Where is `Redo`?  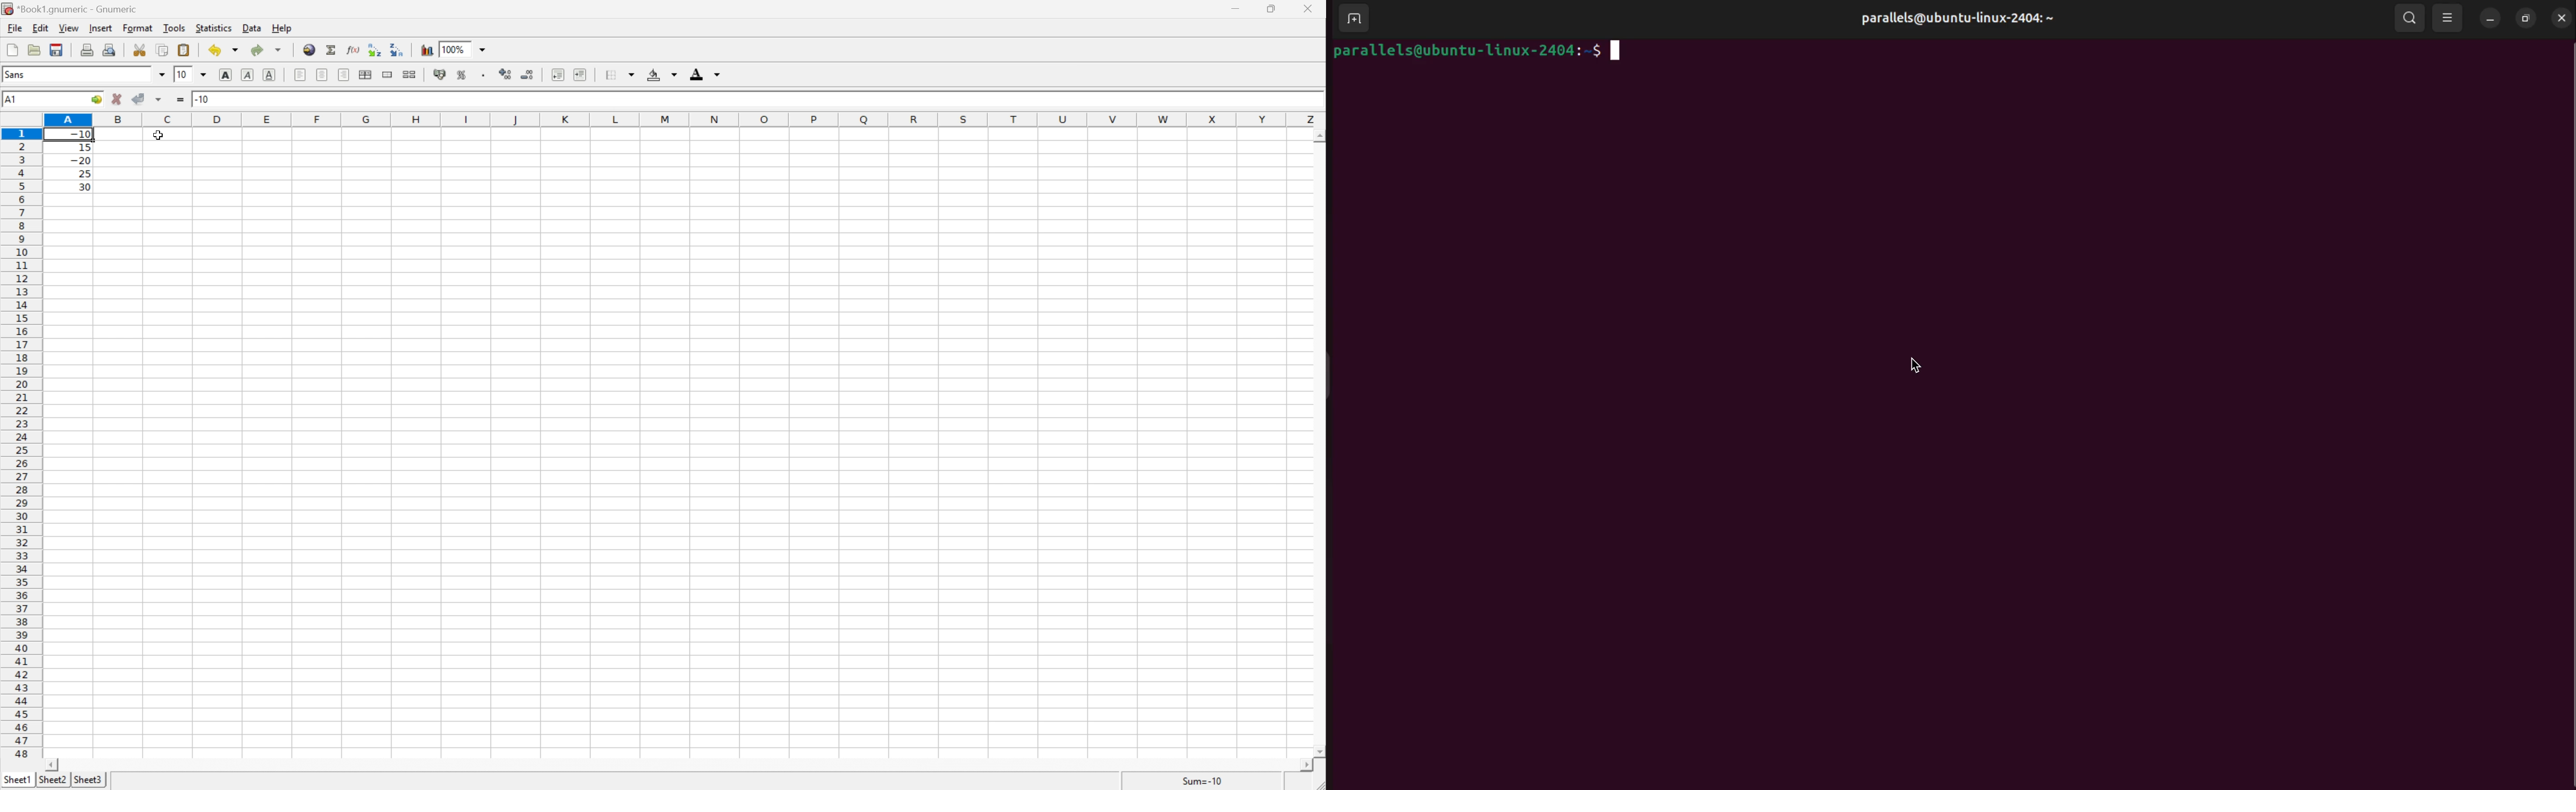 Redo is located at coordinates (268, 51).